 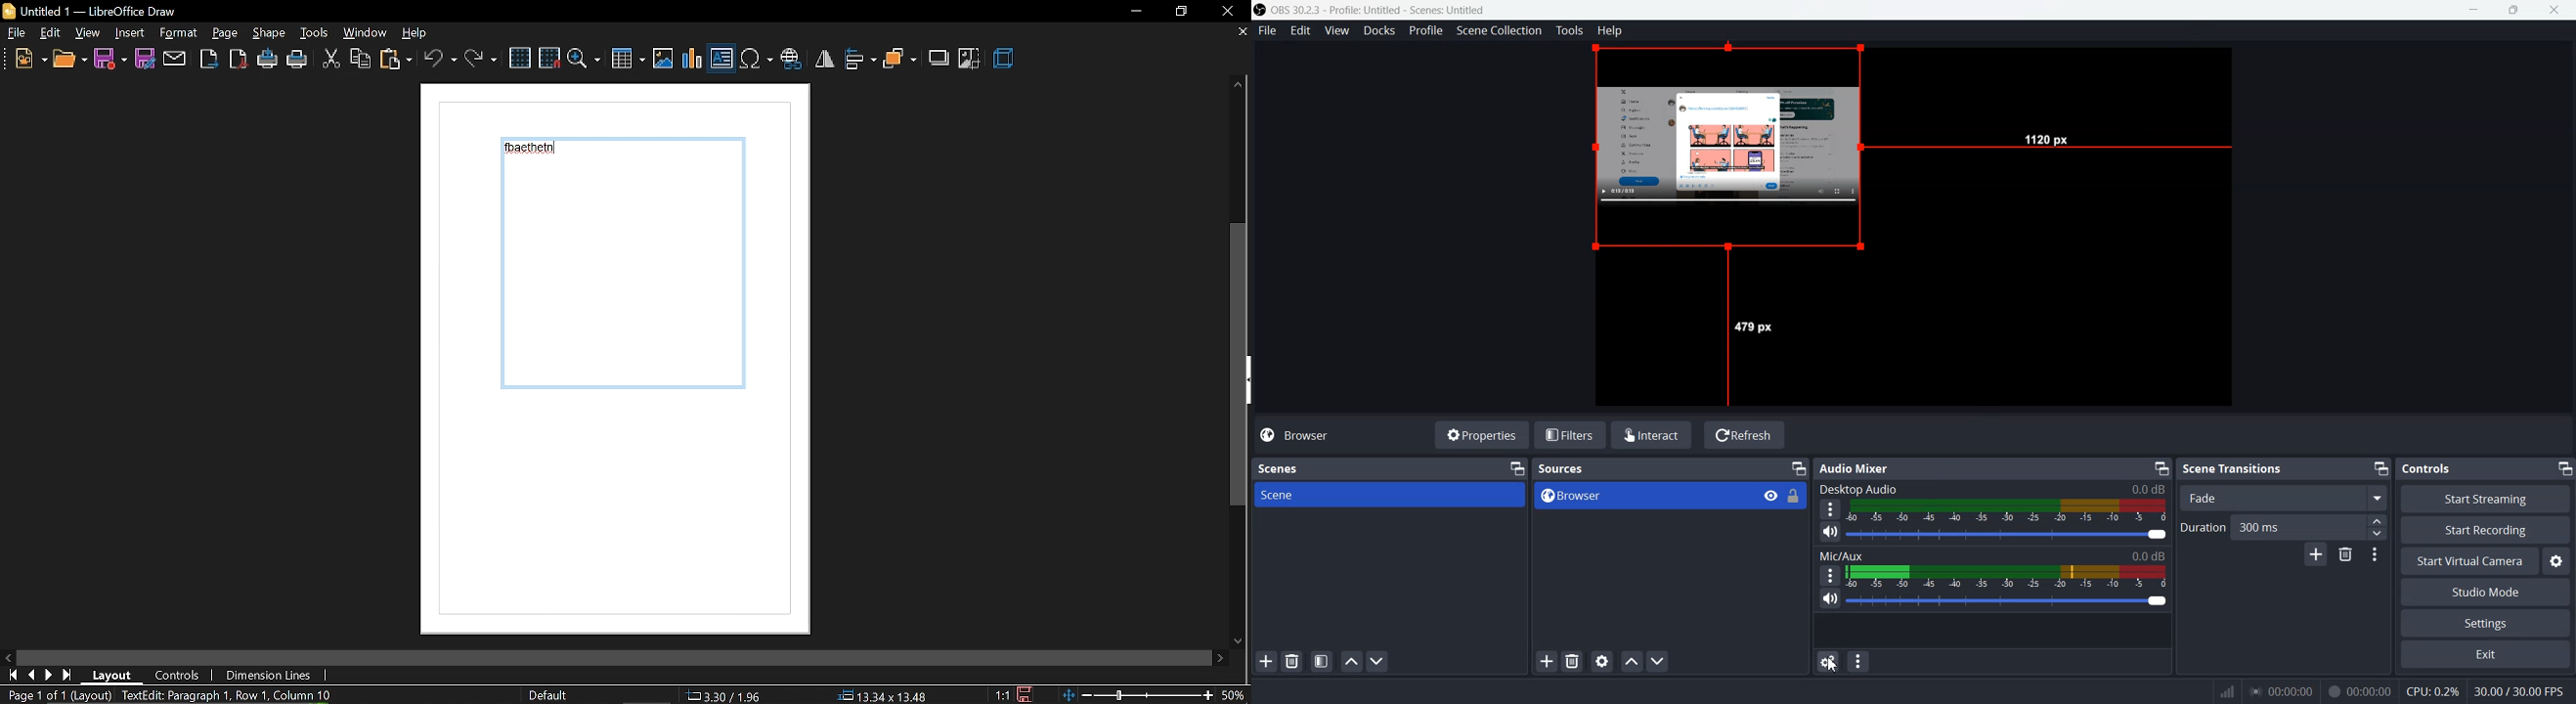 What do you see at coordinates (1830, 599) in the screenshot?
I see `Mute / Unmute` at bounding box center [1830, 599].